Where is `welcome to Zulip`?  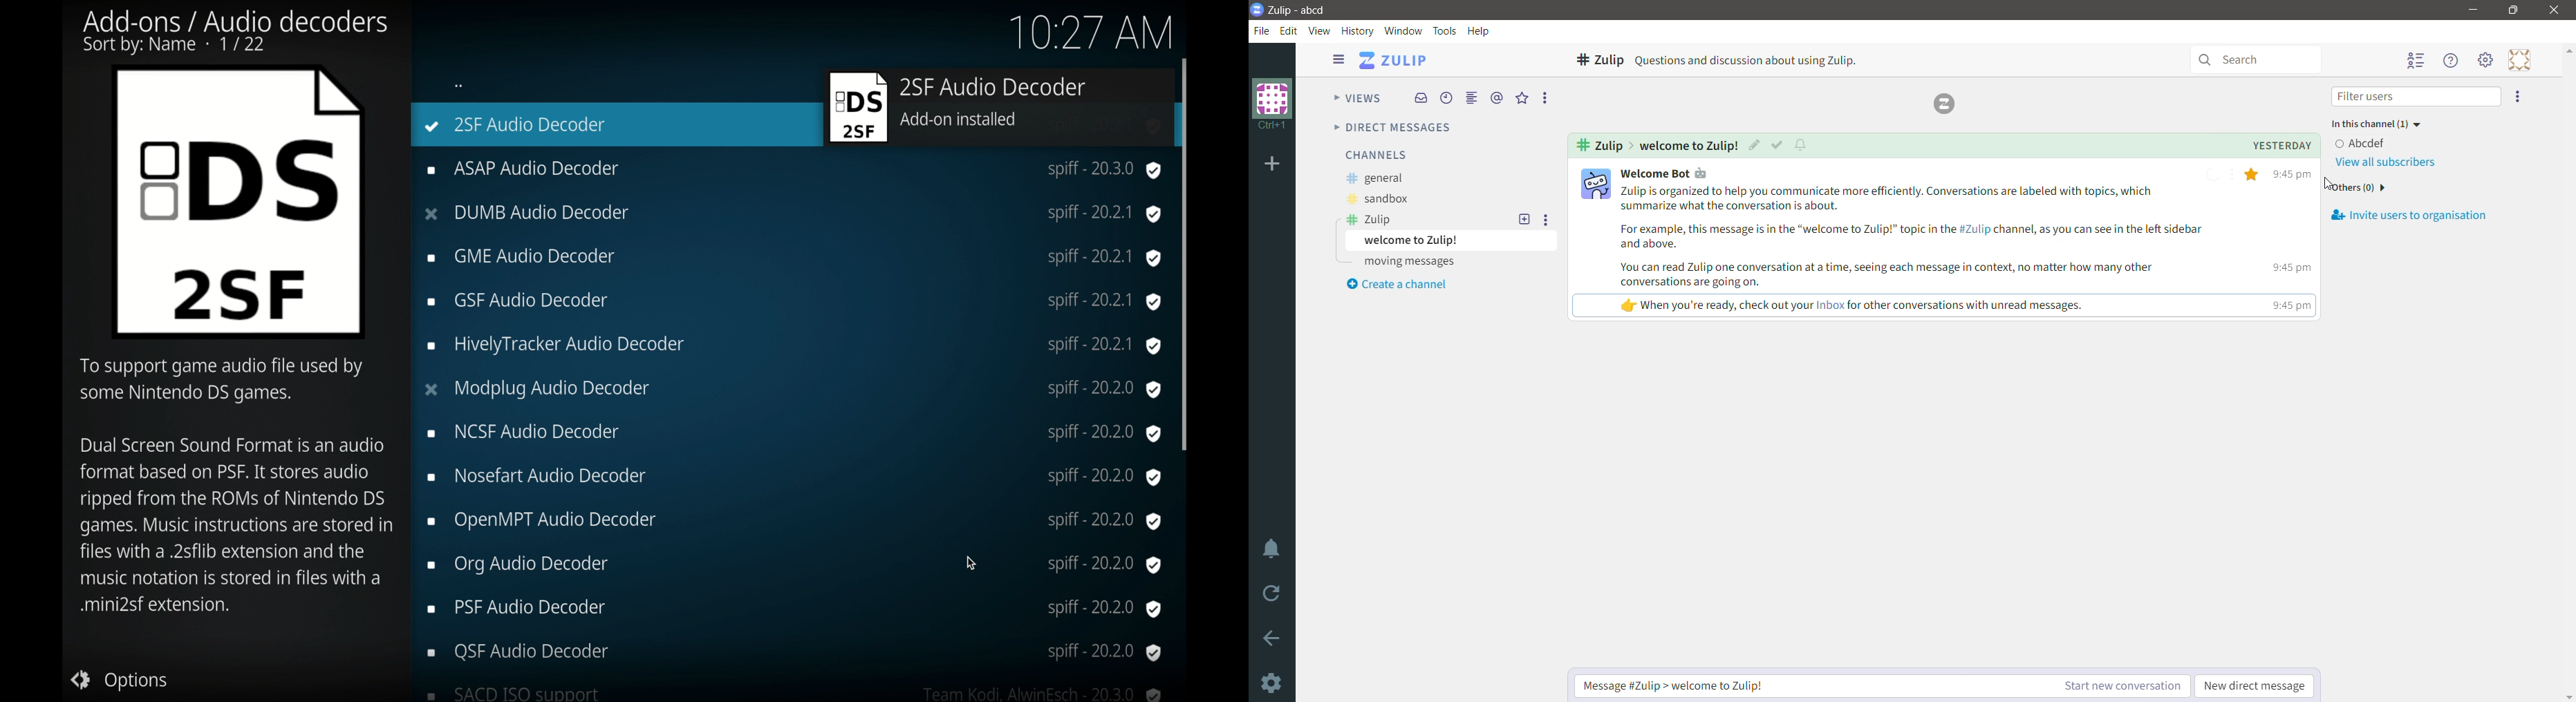
welcome to Zulip is located at coordinates (1453, 240).